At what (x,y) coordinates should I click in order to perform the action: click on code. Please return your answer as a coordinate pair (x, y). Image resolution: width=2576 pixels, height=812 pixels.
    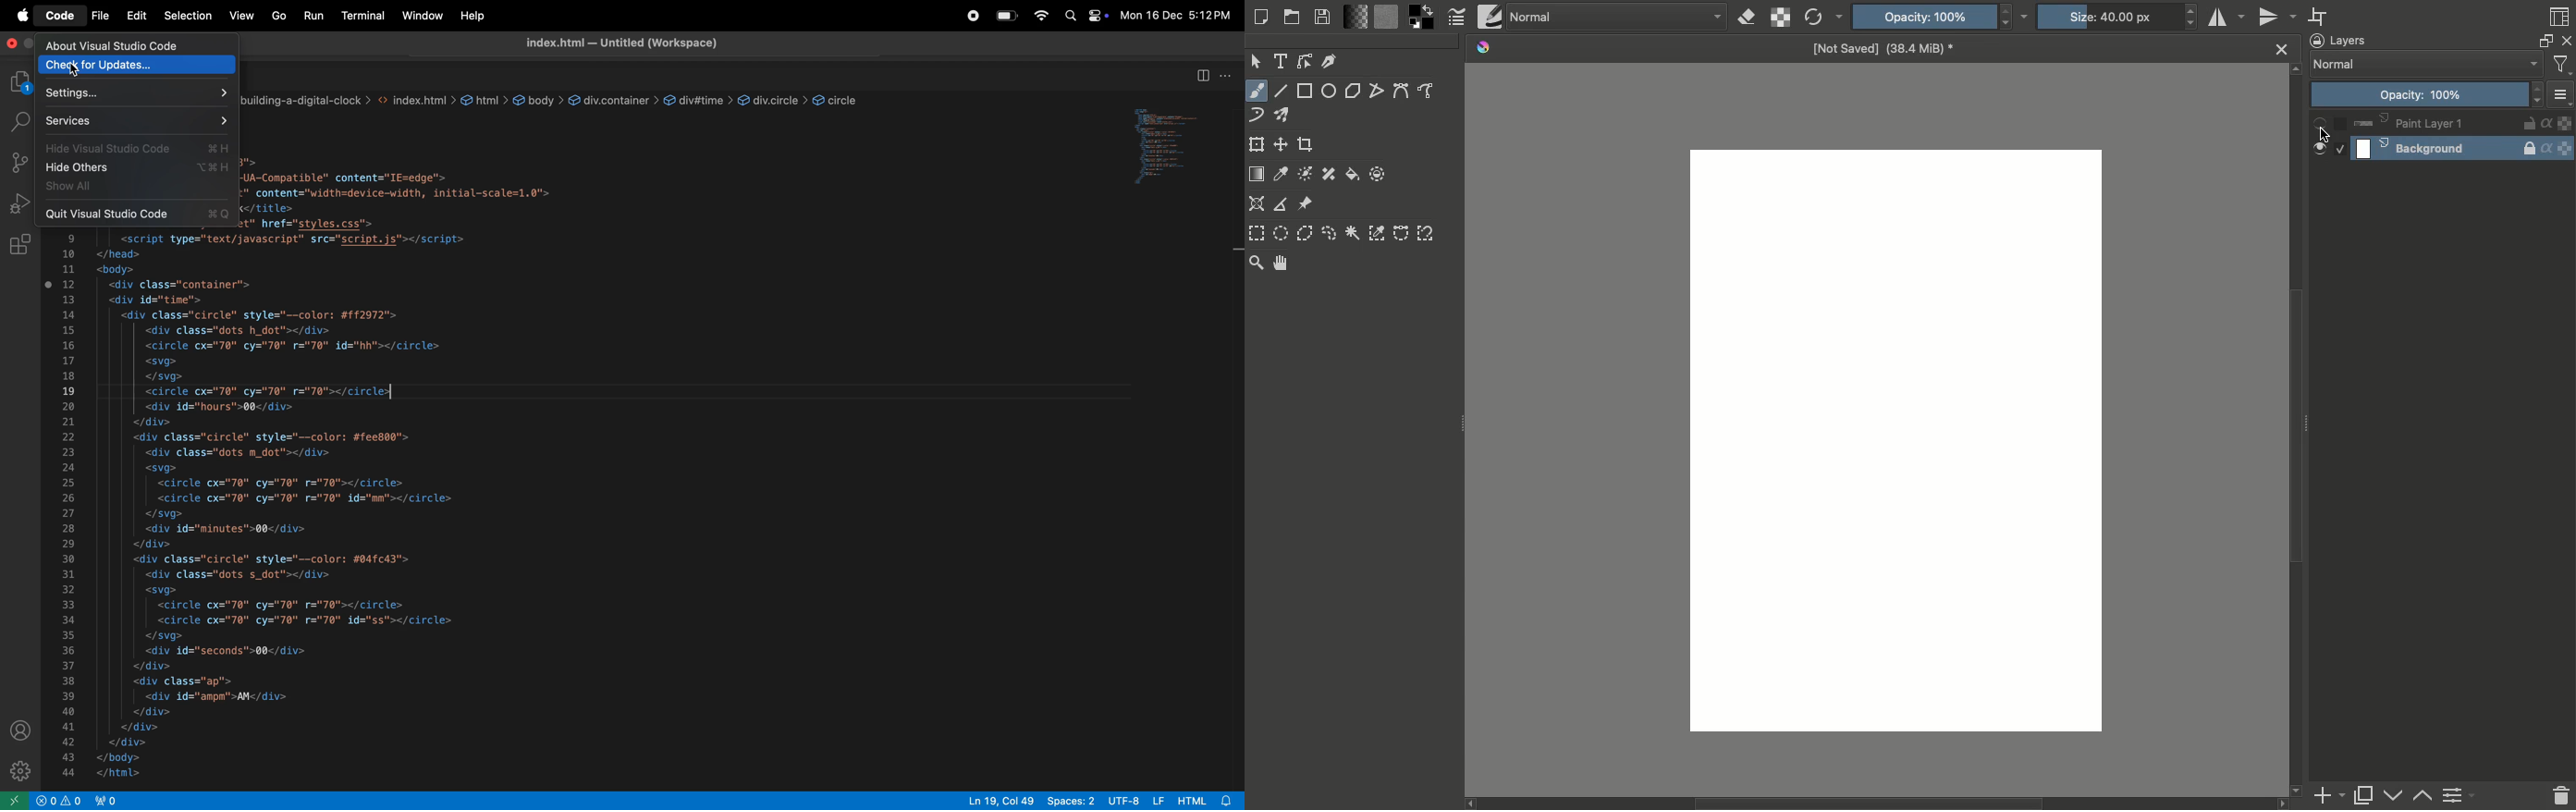
    Looking at the image, I should click on (58, 17).